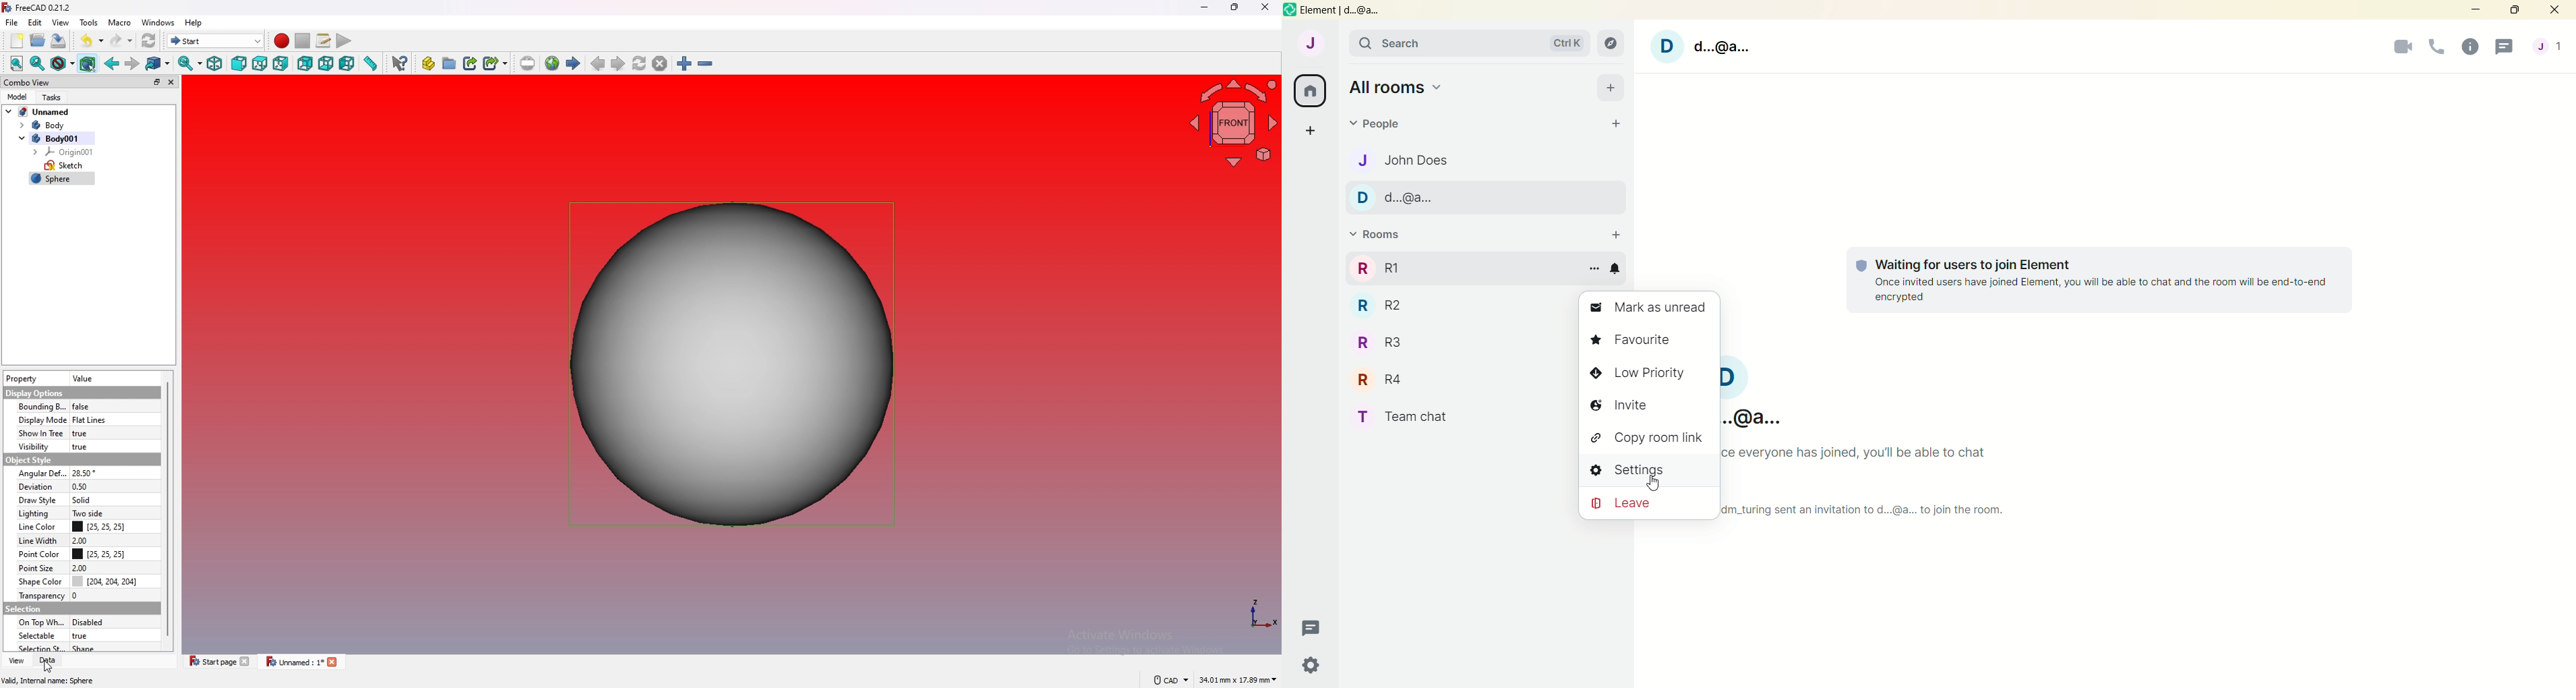 Image resolution: width=2576 pixels, height=700 pixels. Describe the element at coordinates (190, 63) in the screenshot. I see `sync view` at that location.